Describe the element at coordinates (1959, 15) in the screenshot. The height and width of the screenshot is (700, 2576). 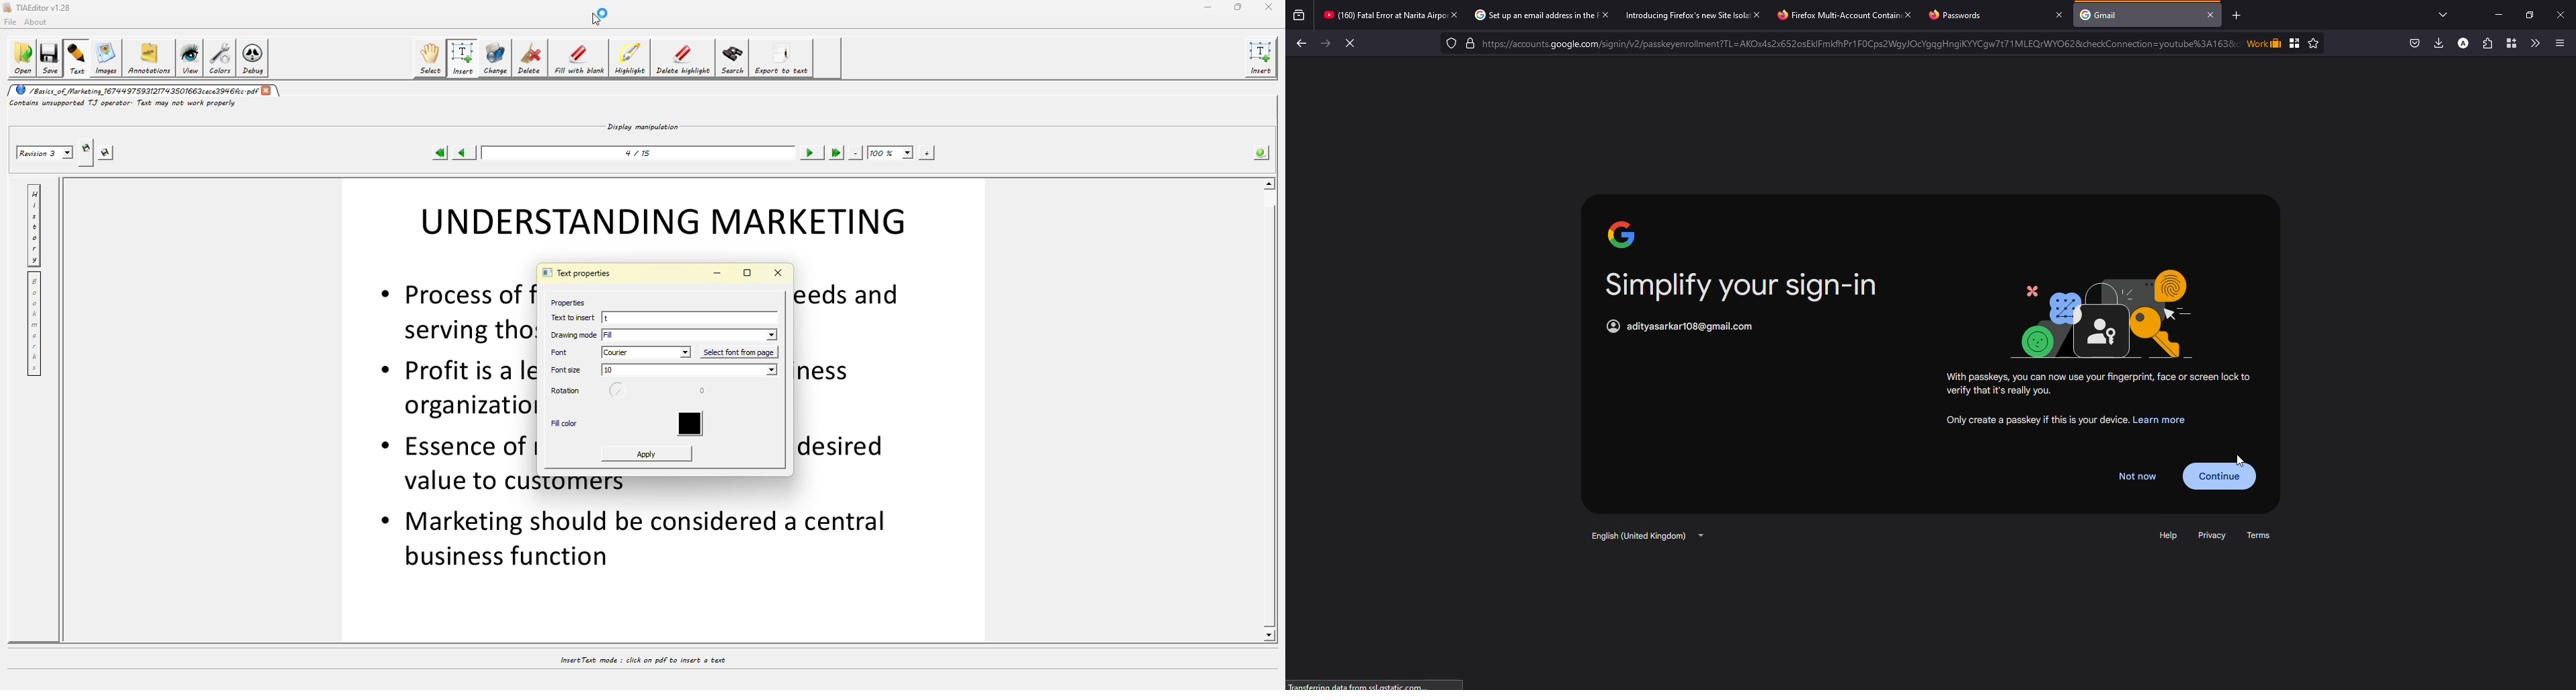
I see `Passwords.` at that location.